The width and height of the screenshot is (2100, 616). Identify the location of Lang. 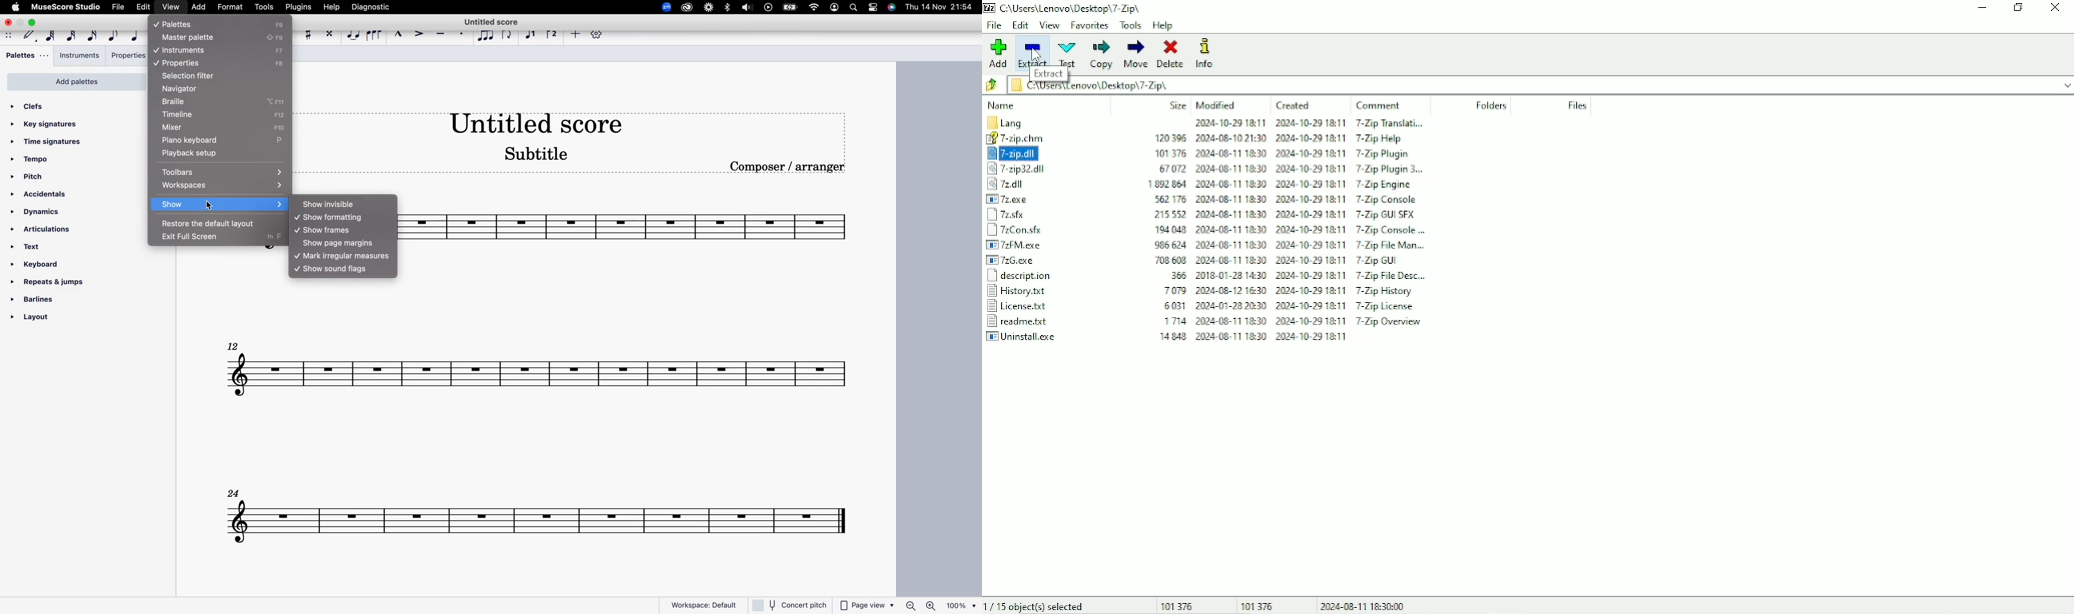
(1037, 122).